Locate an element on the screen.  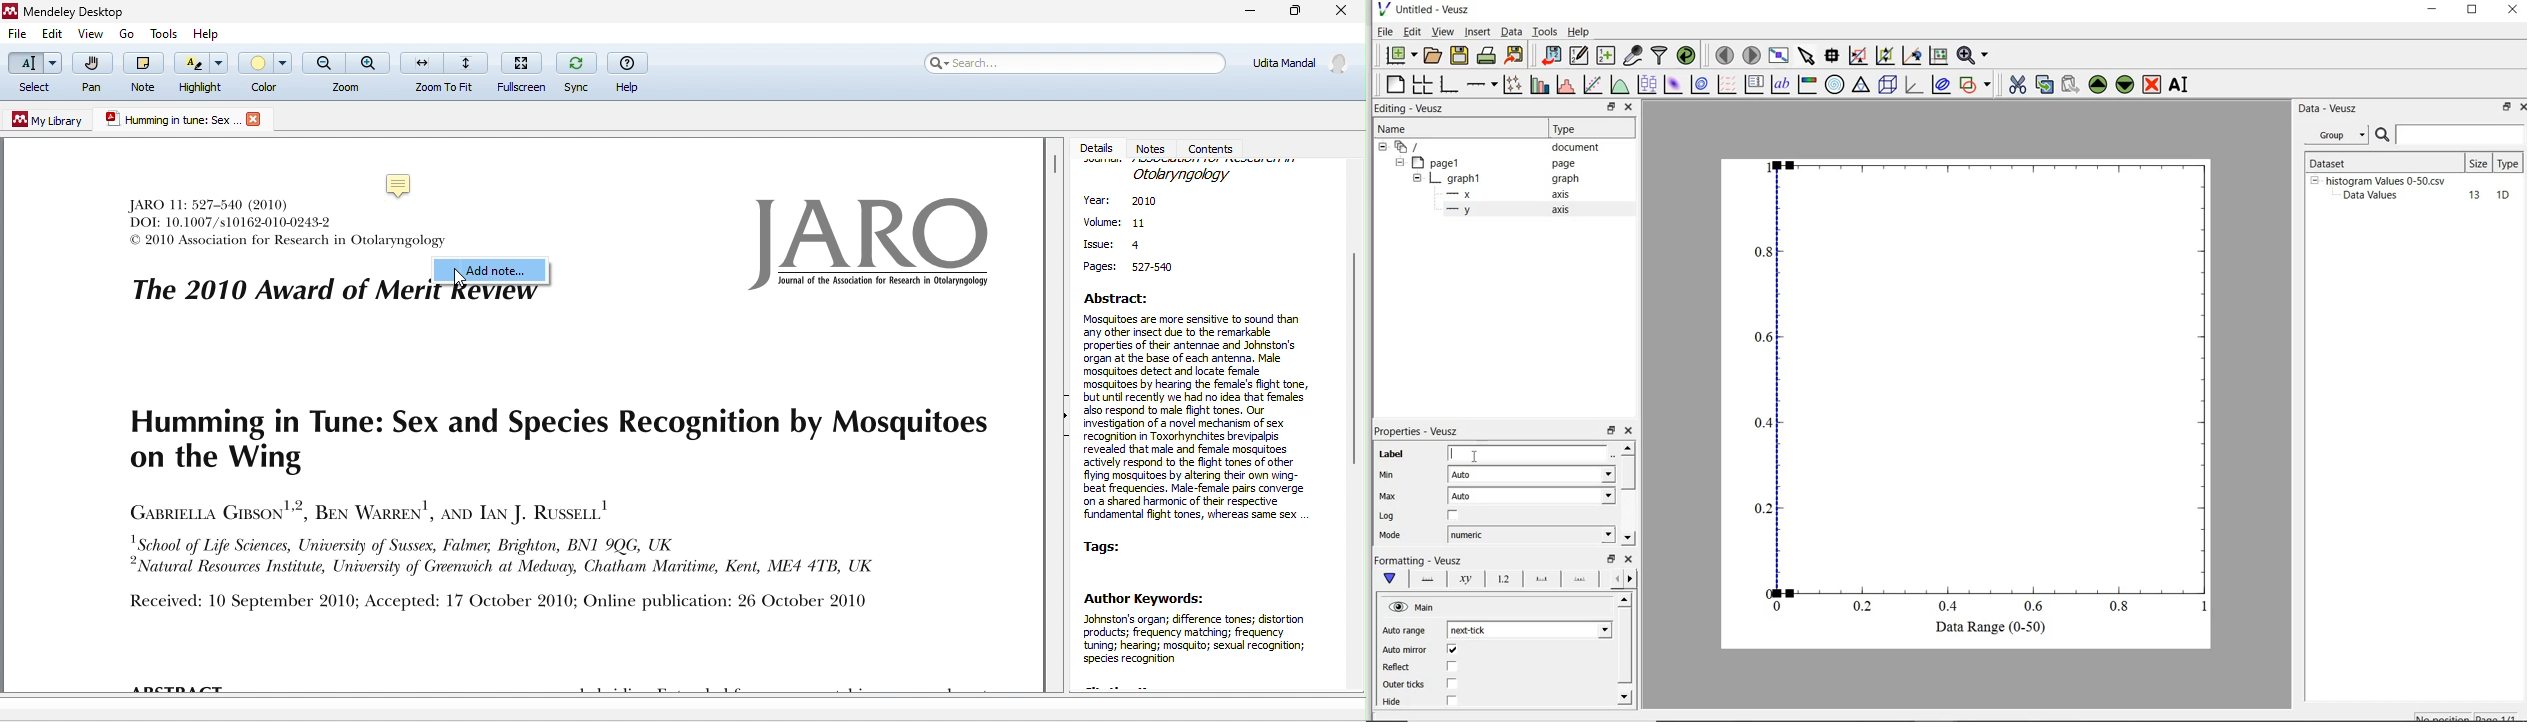
next options is located at coordinates (1632, 579).